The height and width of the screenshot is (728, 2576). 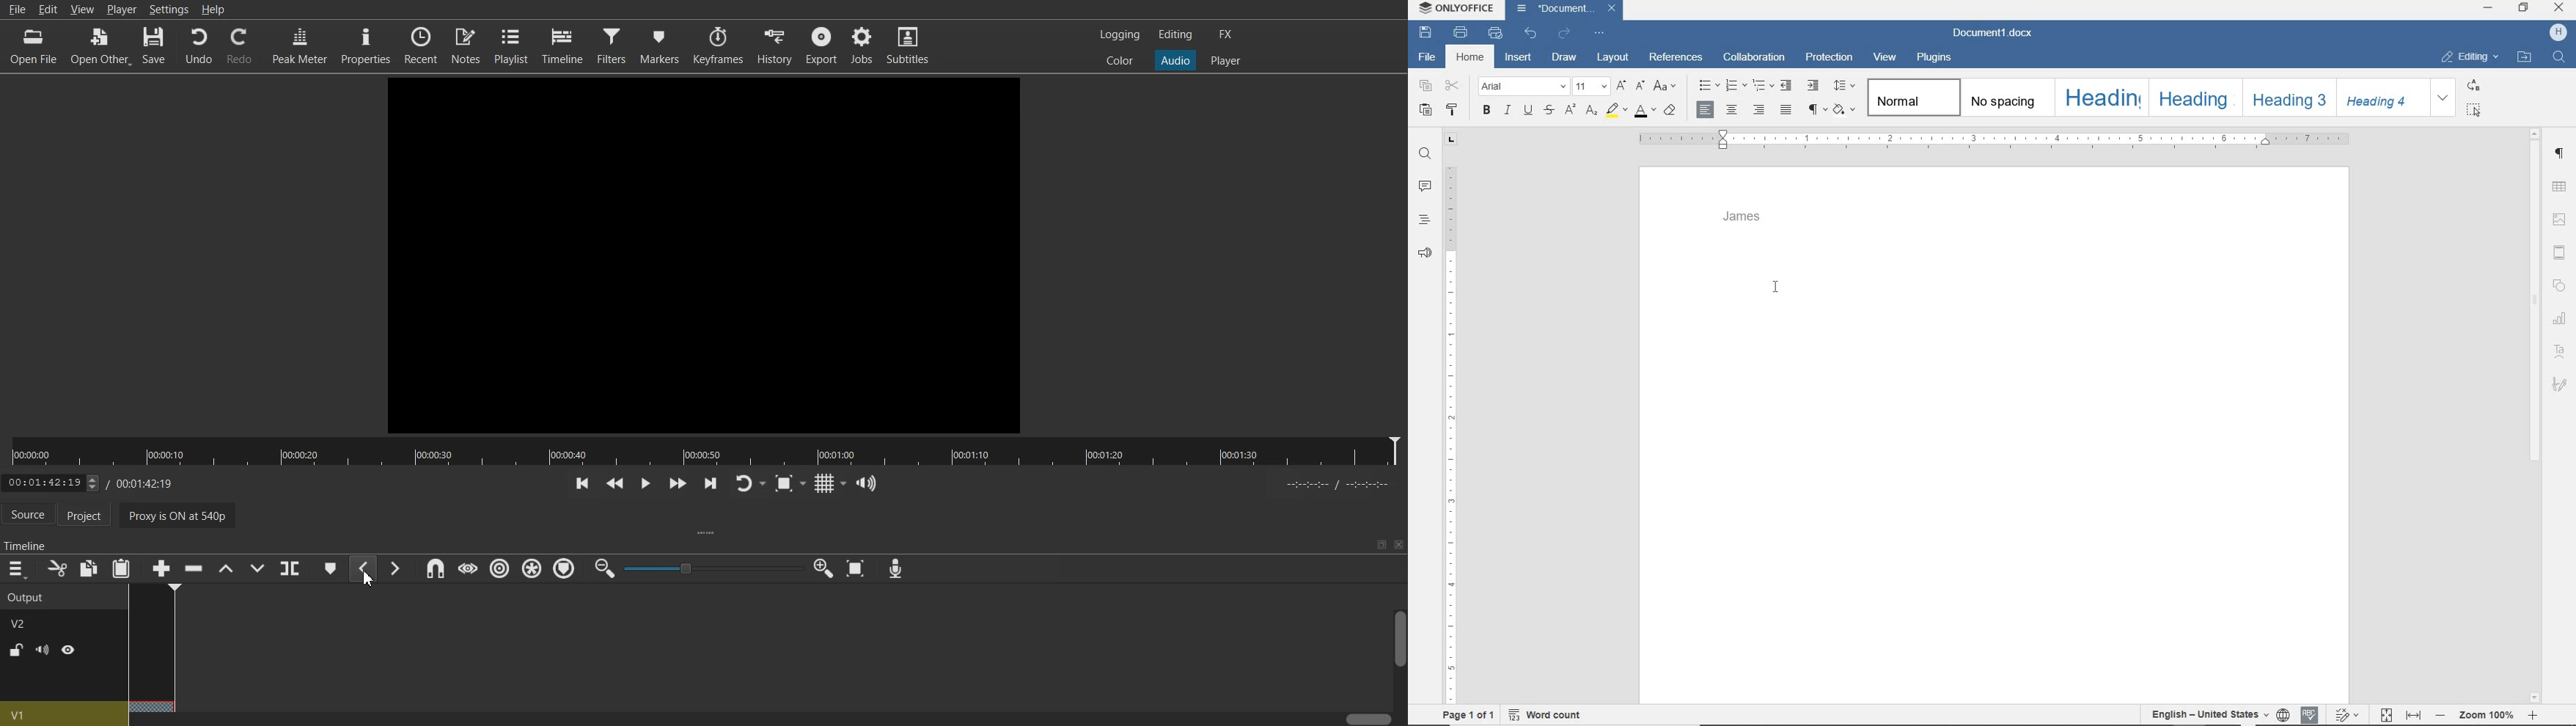 I want to click on Zoom timeline to fit, so click(x=858, y=568).